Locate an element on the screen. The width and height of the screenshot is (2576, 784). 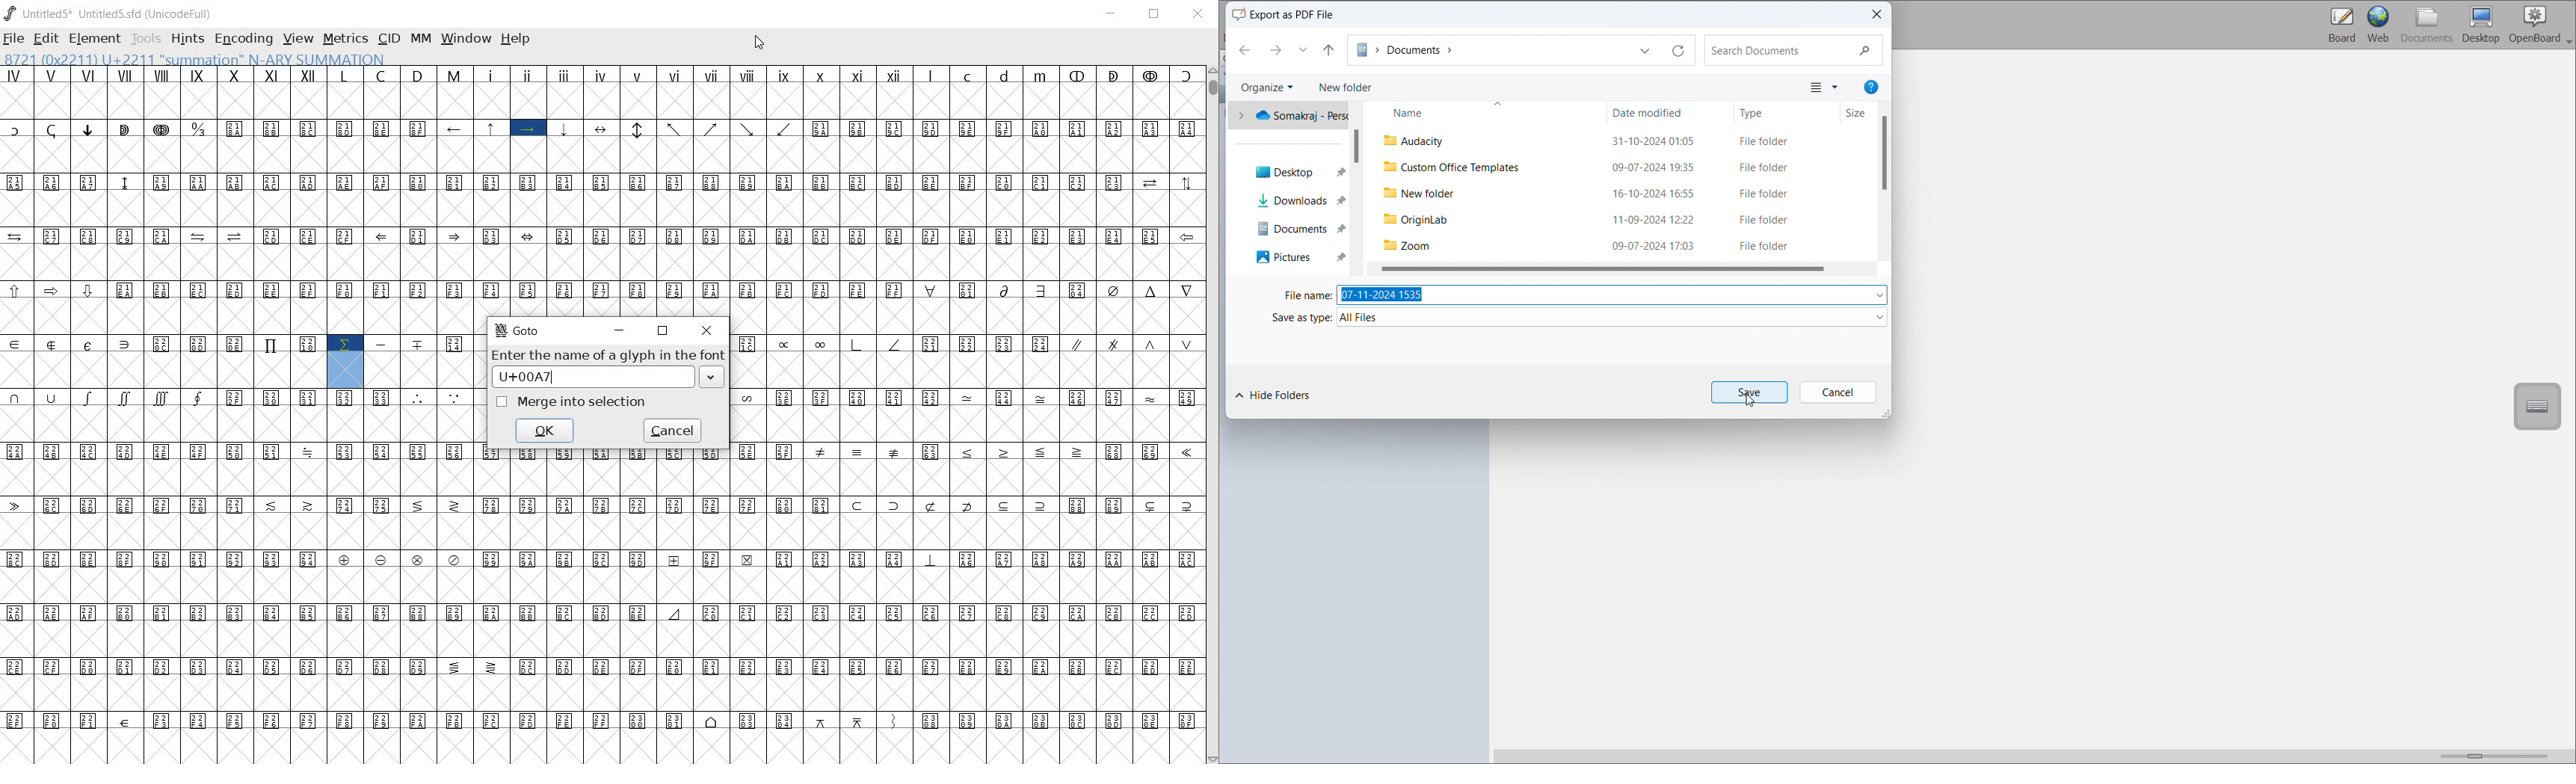
special symbols is located at coordinates (606, 181).